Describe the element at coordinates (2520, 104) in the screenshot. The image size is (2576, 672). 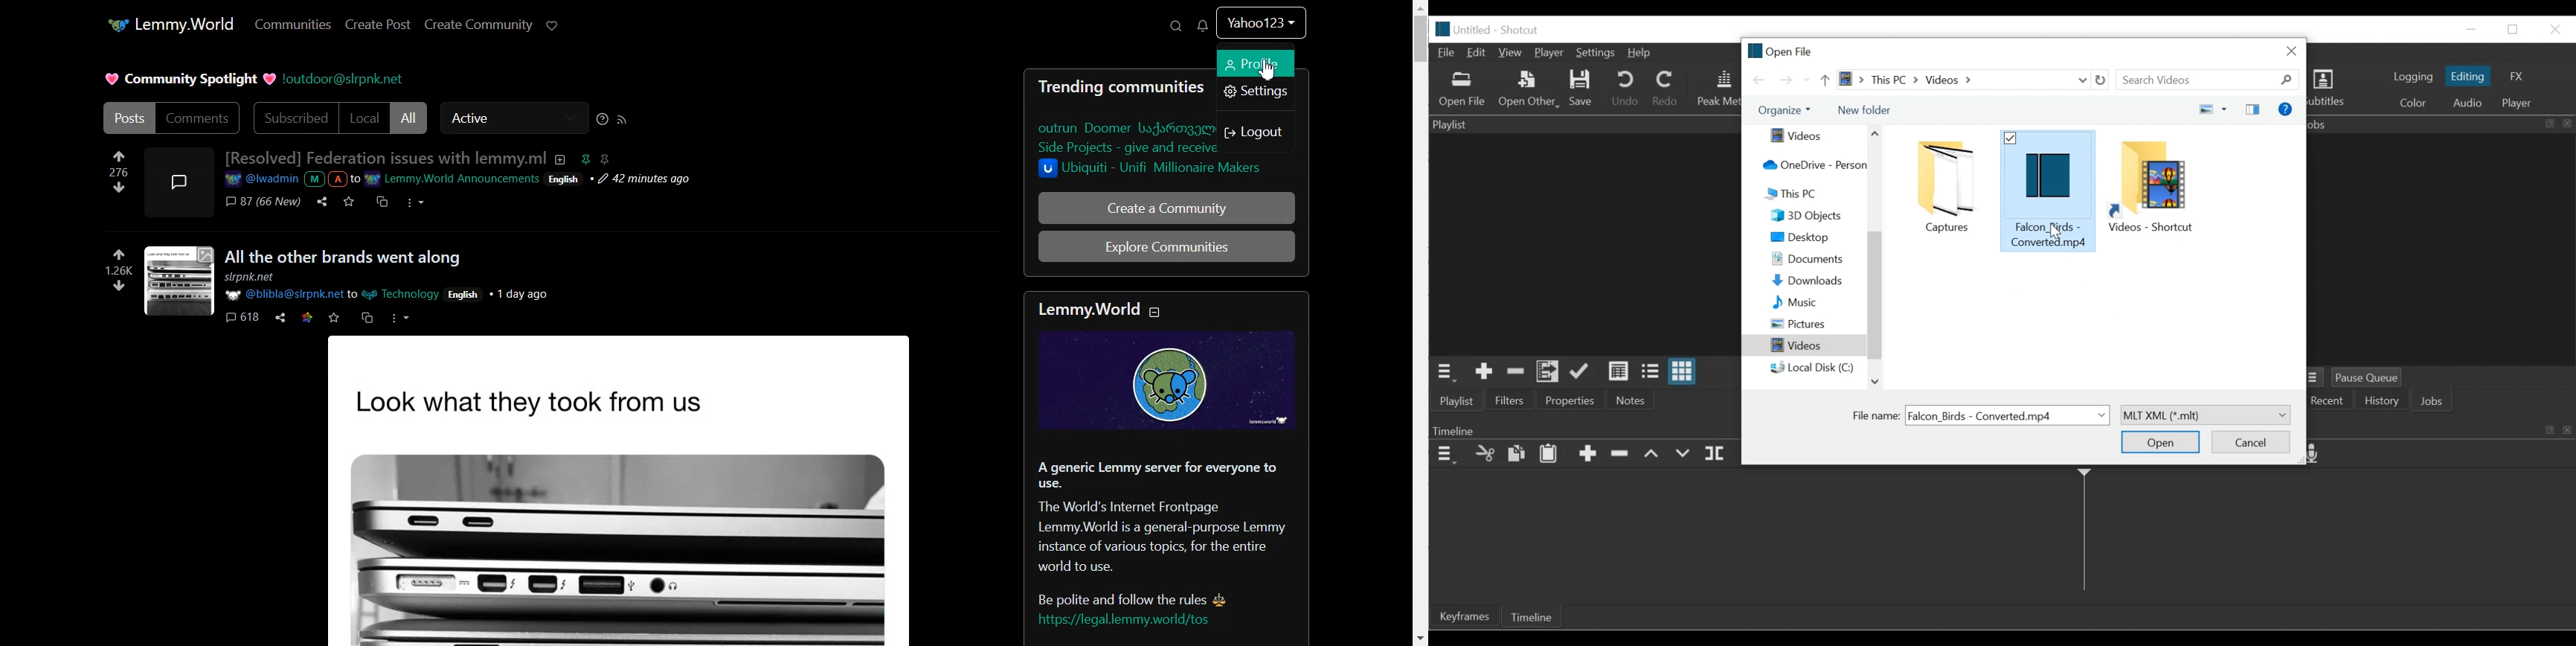
I see `player` at that location.